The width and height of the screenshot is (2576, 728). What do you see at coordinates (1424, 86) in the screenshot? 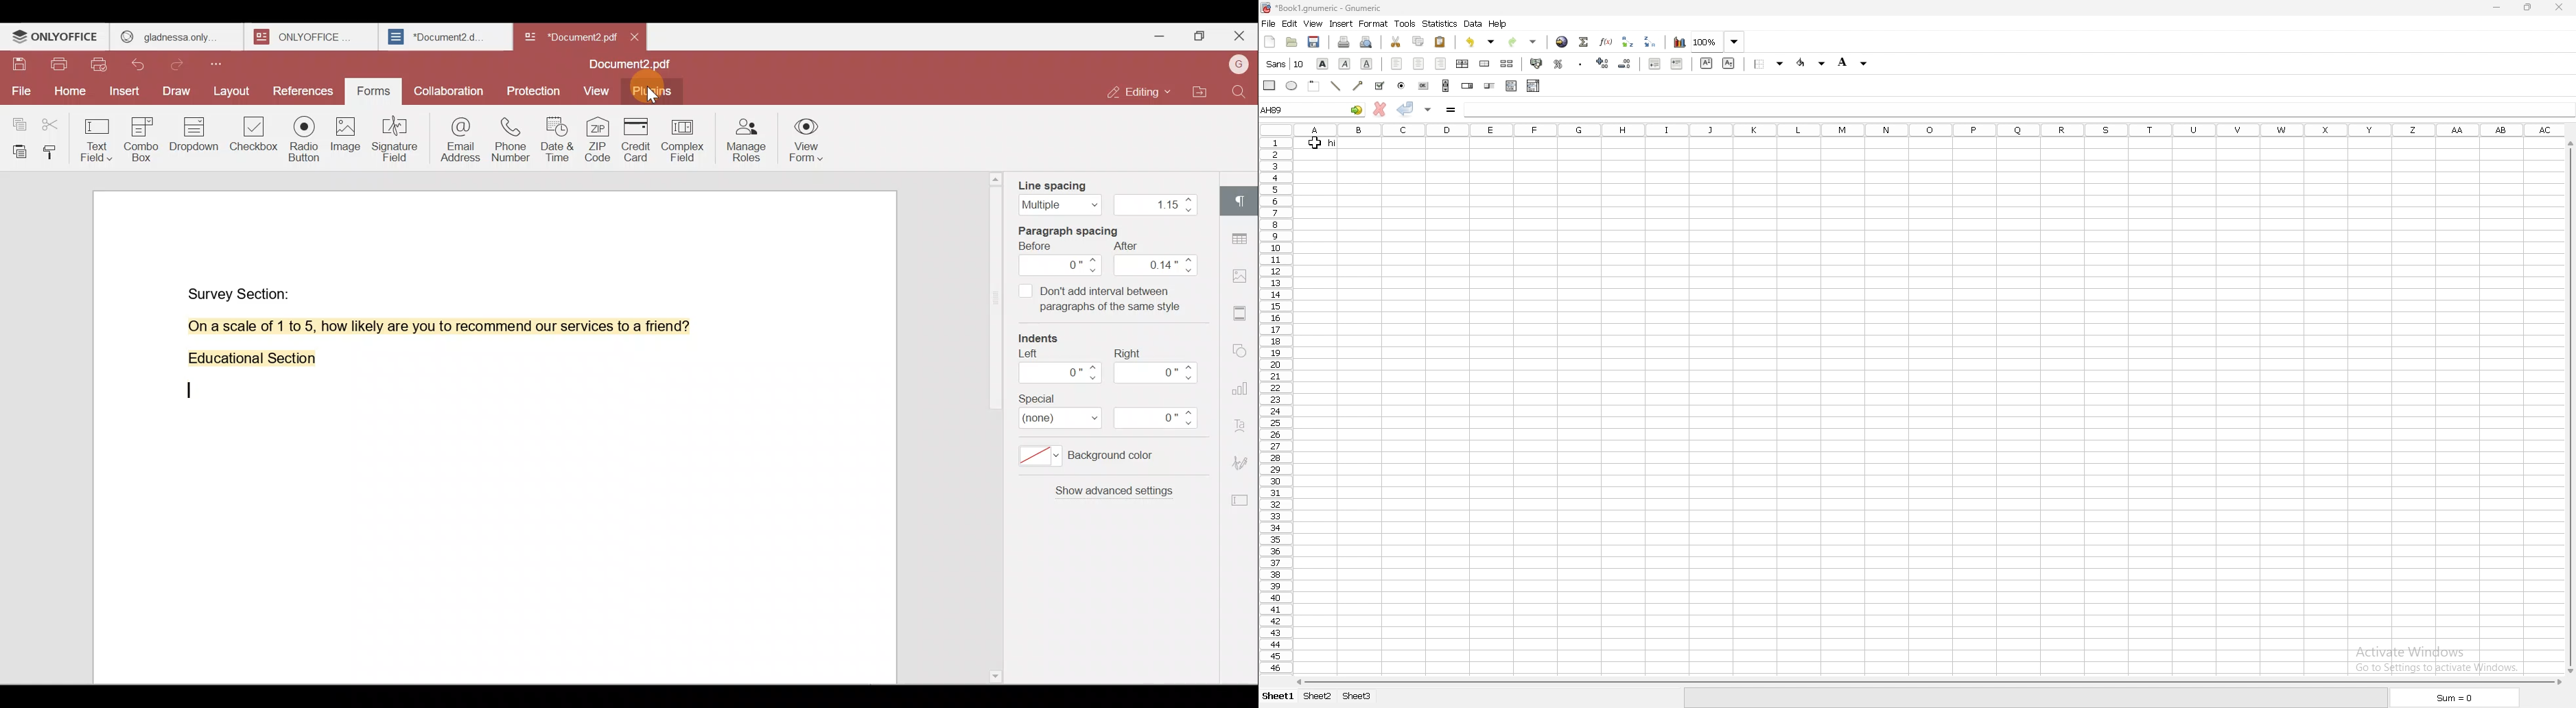
I see `button` at bounding box center [1424, 86].